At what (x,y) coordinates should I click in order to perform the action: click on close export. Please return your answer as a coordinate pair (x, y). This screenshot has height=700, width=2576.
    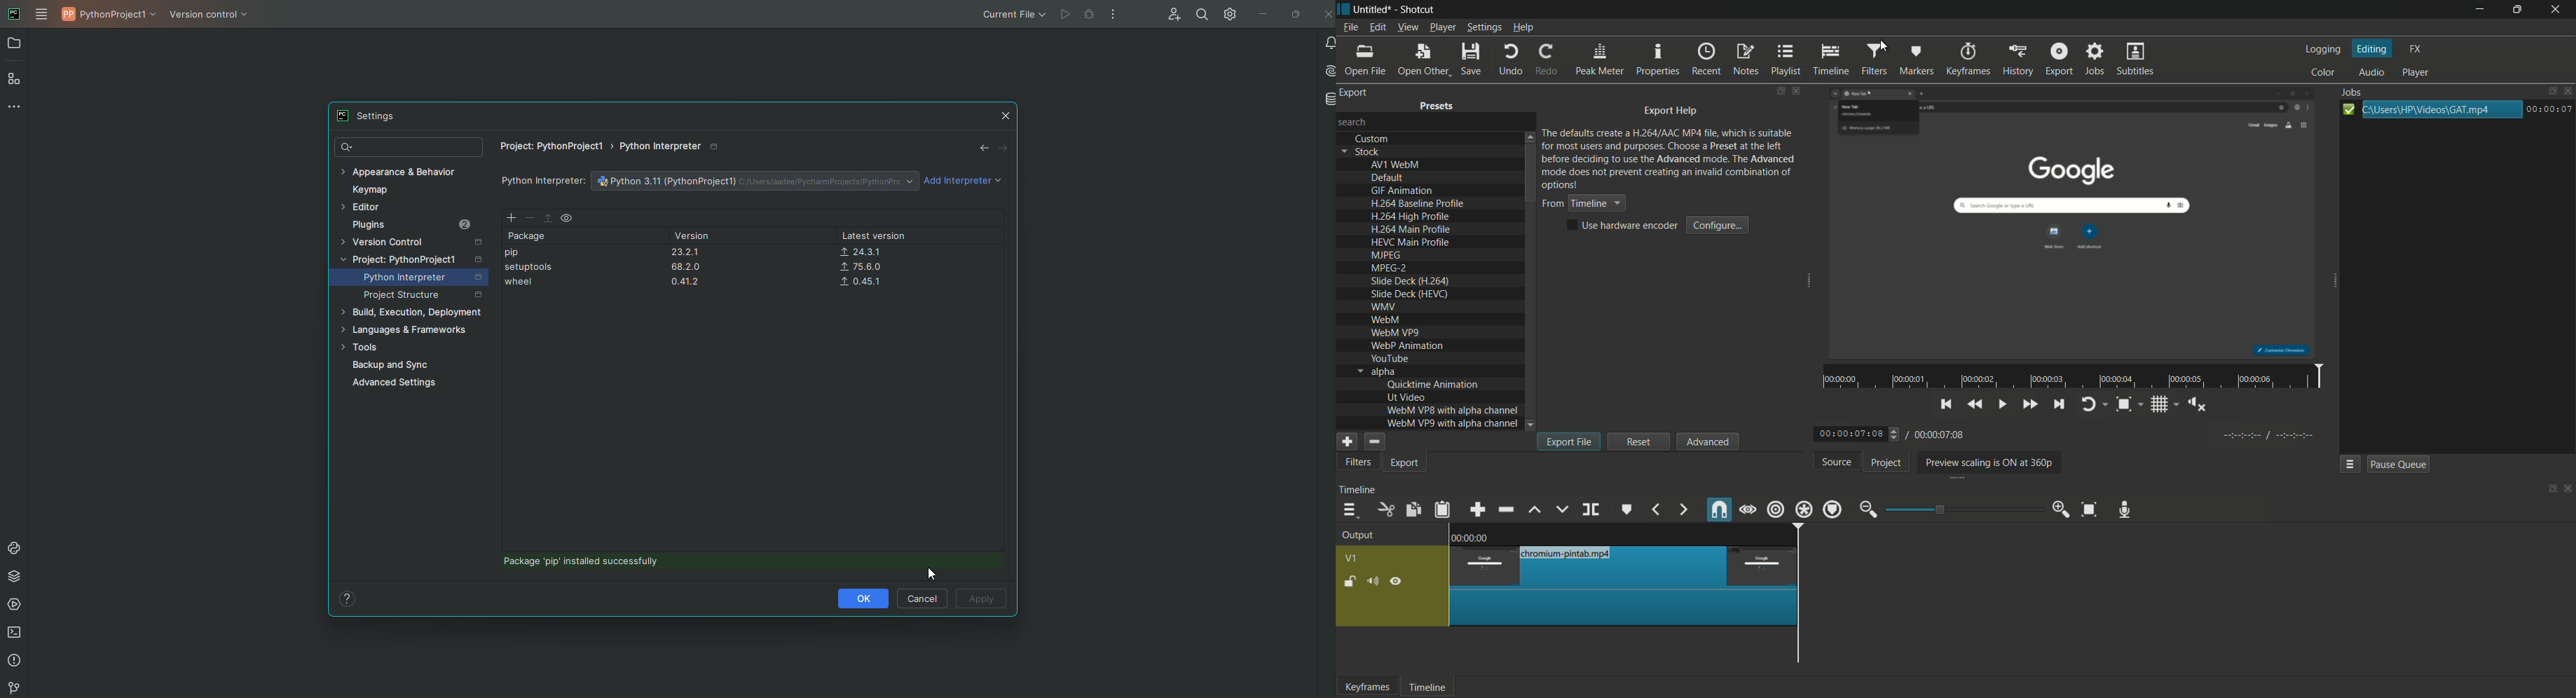
    Looking at the image, I should click on (1798, 90).